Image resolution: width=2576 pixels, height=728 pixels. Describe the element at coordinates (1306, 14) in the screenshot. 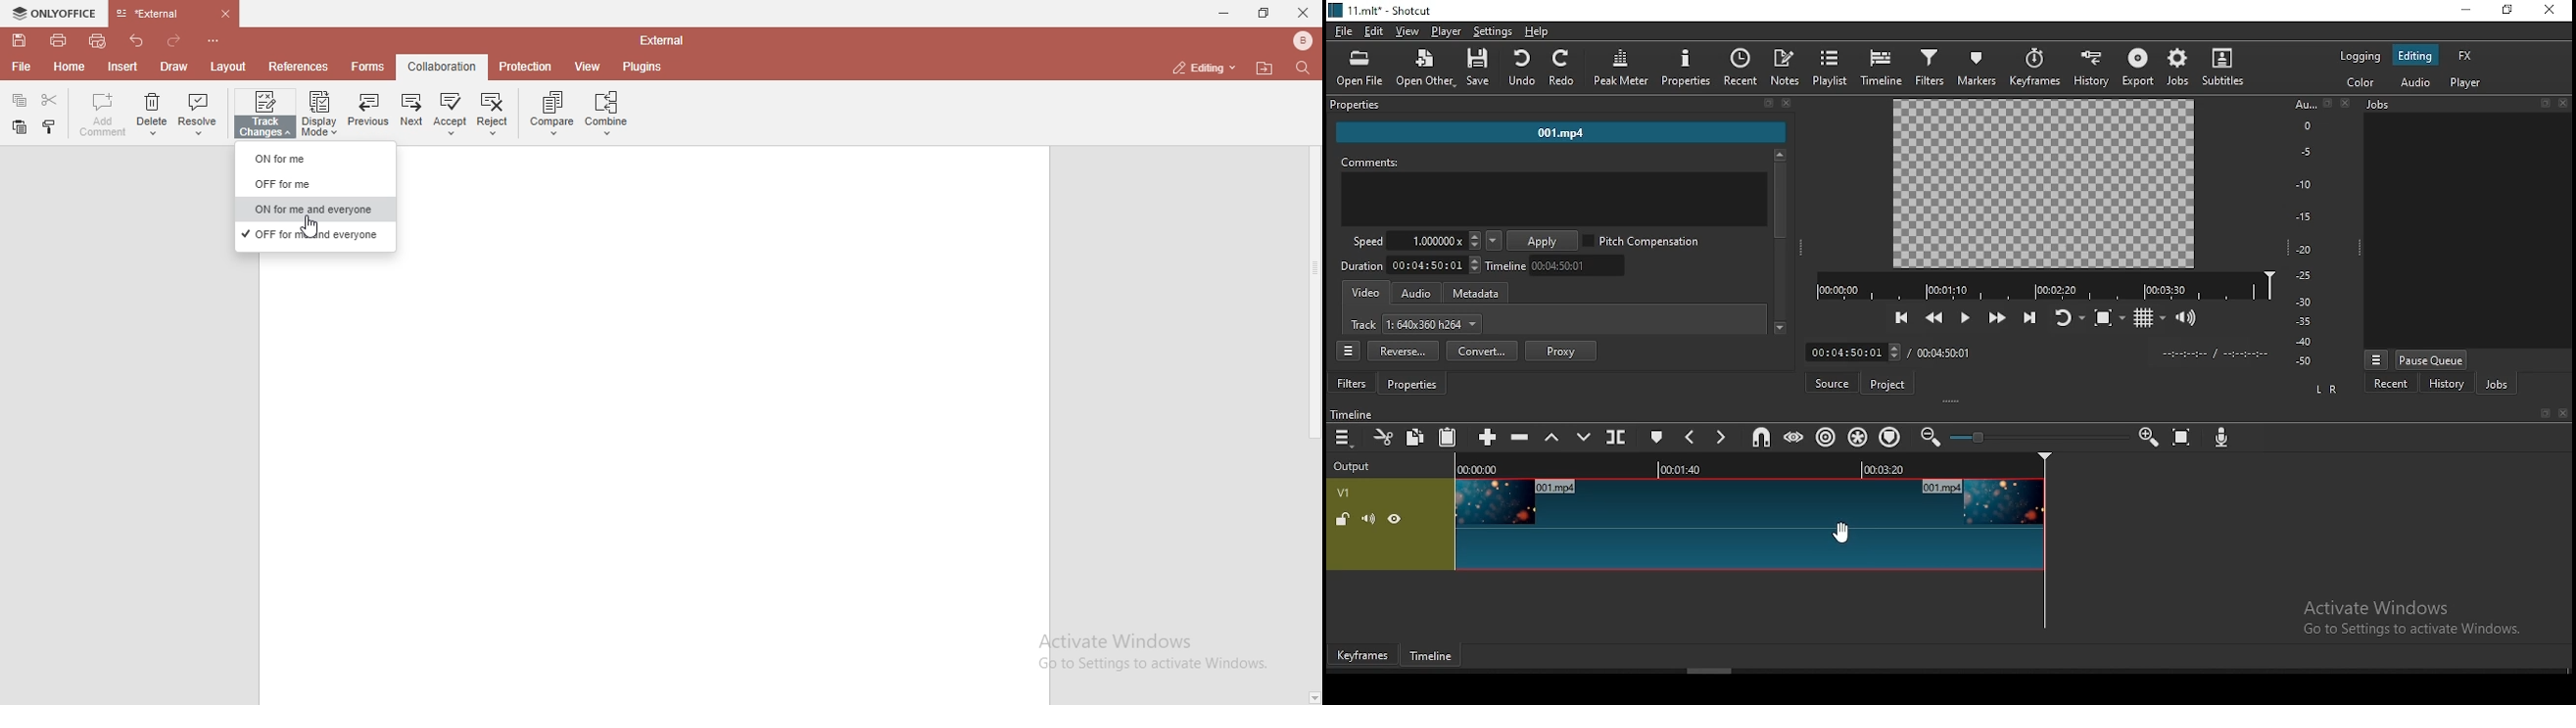

I see `close` at that location.